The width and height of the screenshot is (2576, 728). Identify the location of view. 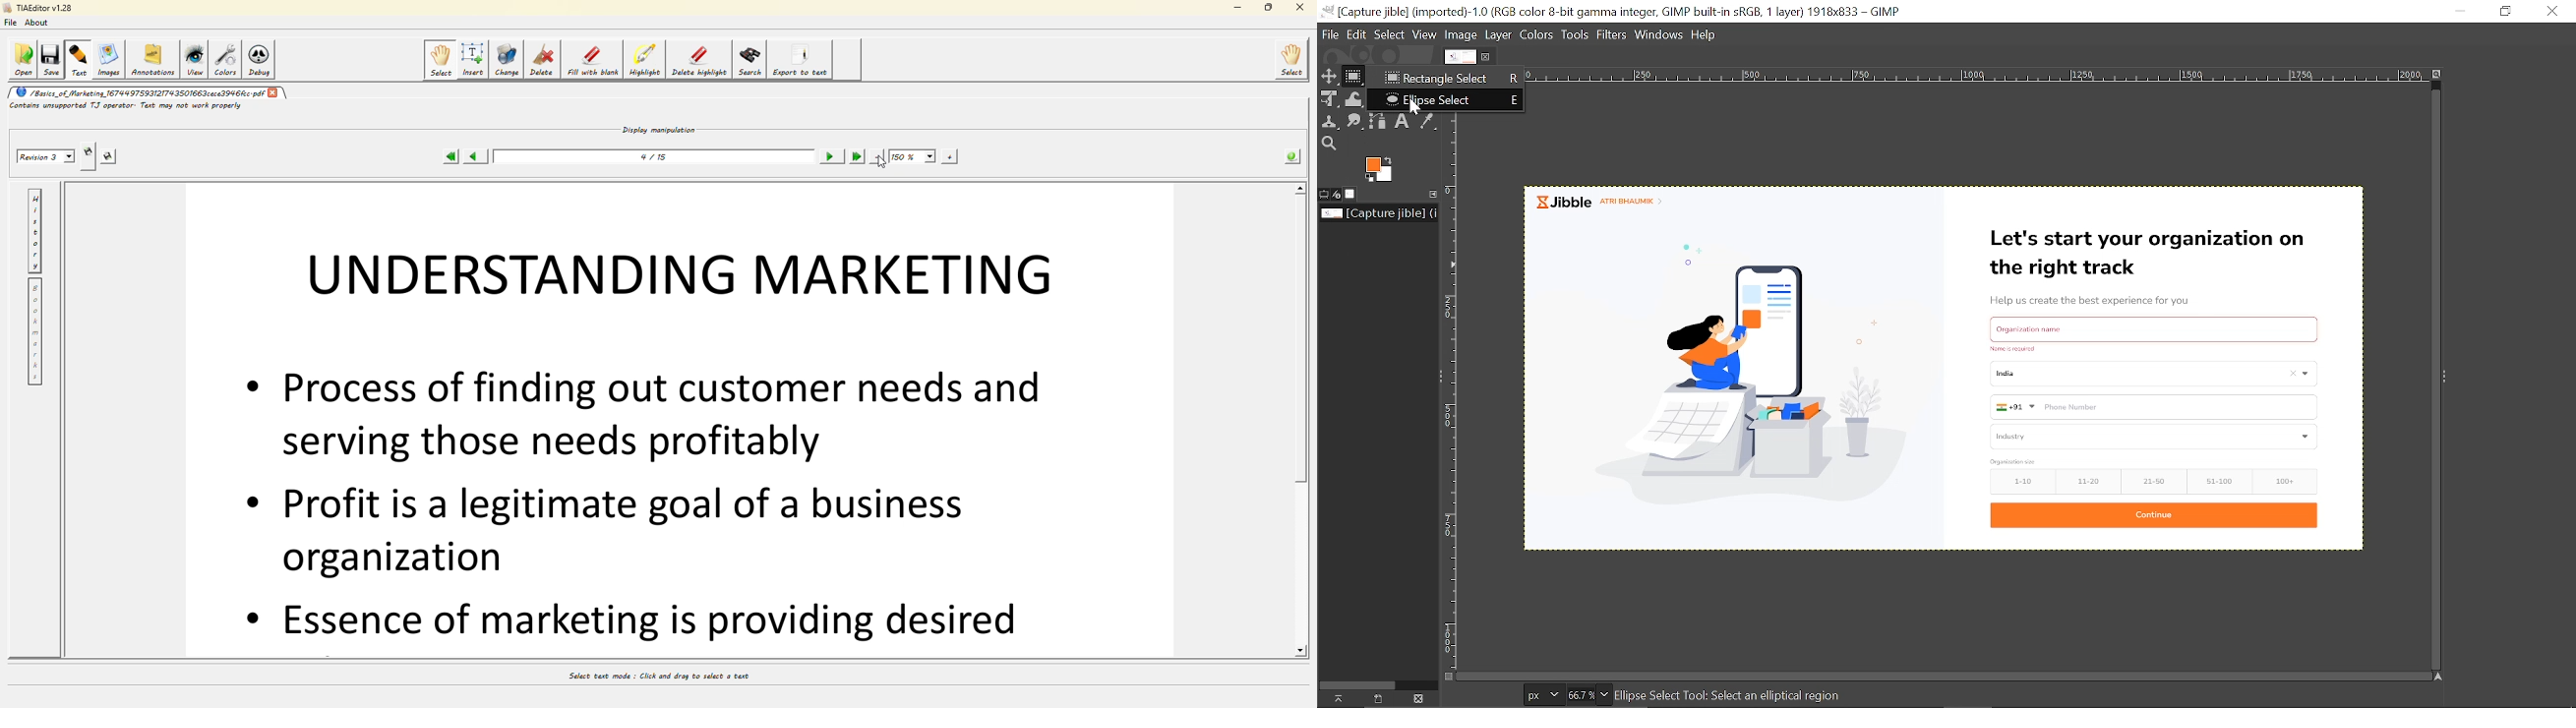
(195, 57).